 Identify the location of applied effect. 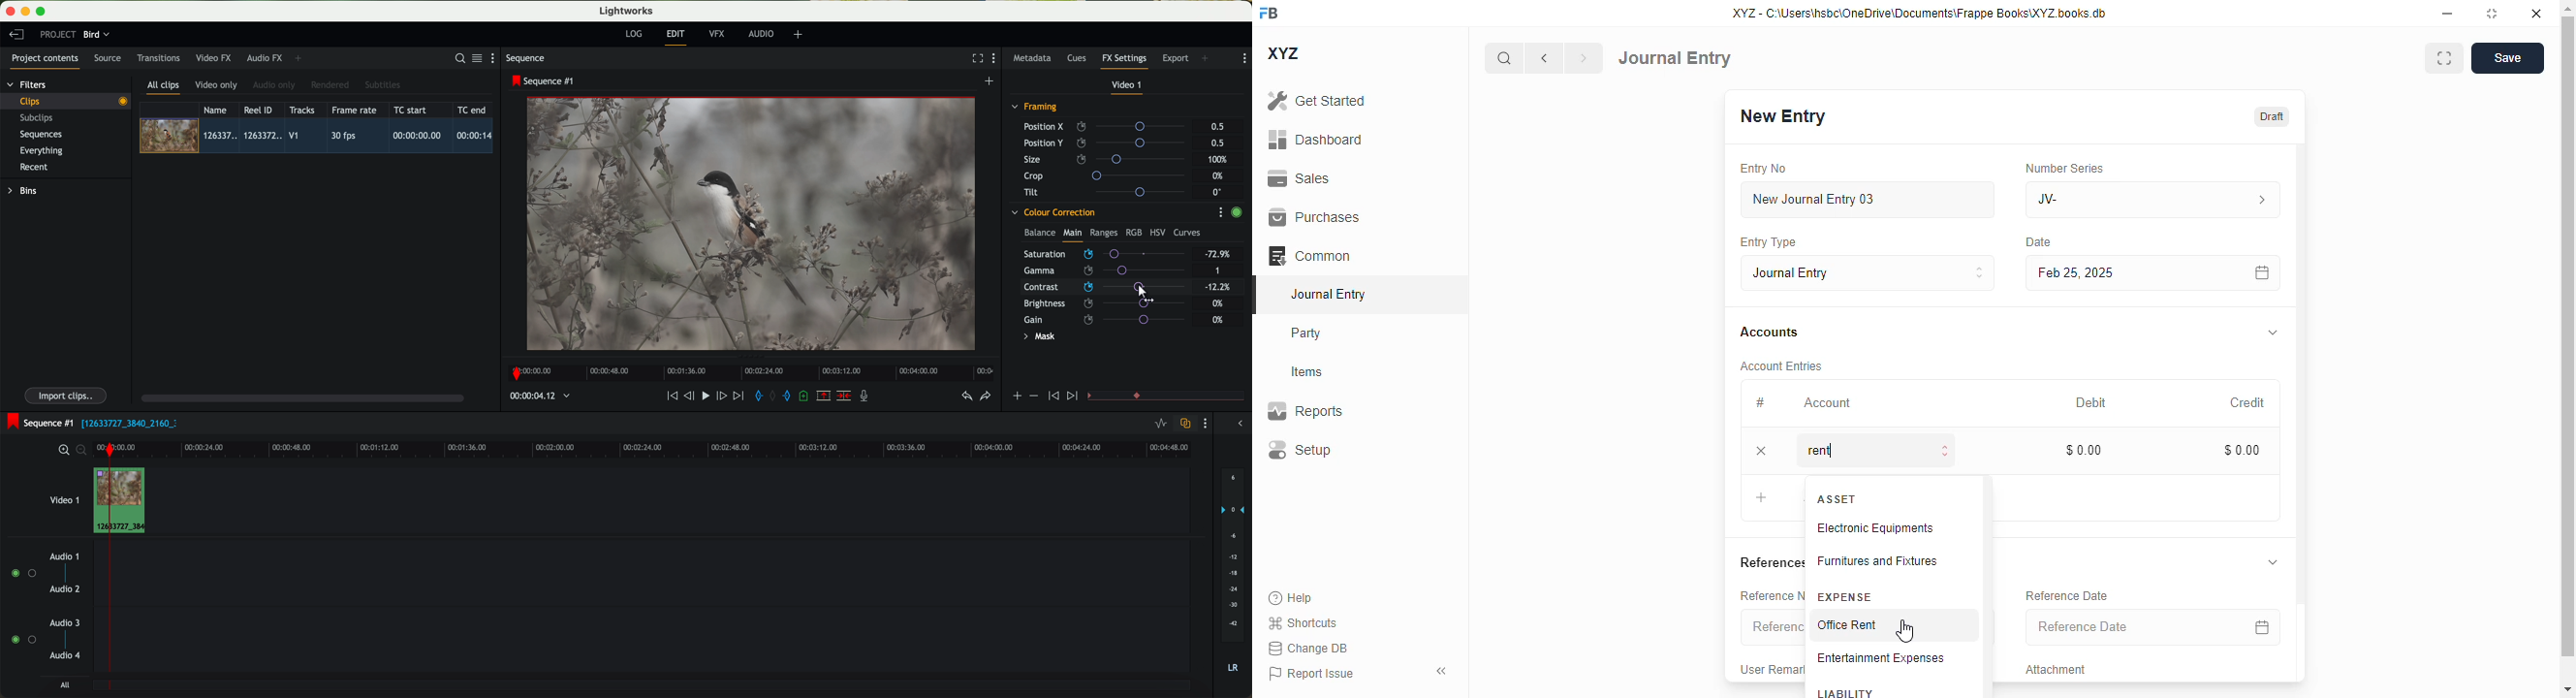
(753, 224).